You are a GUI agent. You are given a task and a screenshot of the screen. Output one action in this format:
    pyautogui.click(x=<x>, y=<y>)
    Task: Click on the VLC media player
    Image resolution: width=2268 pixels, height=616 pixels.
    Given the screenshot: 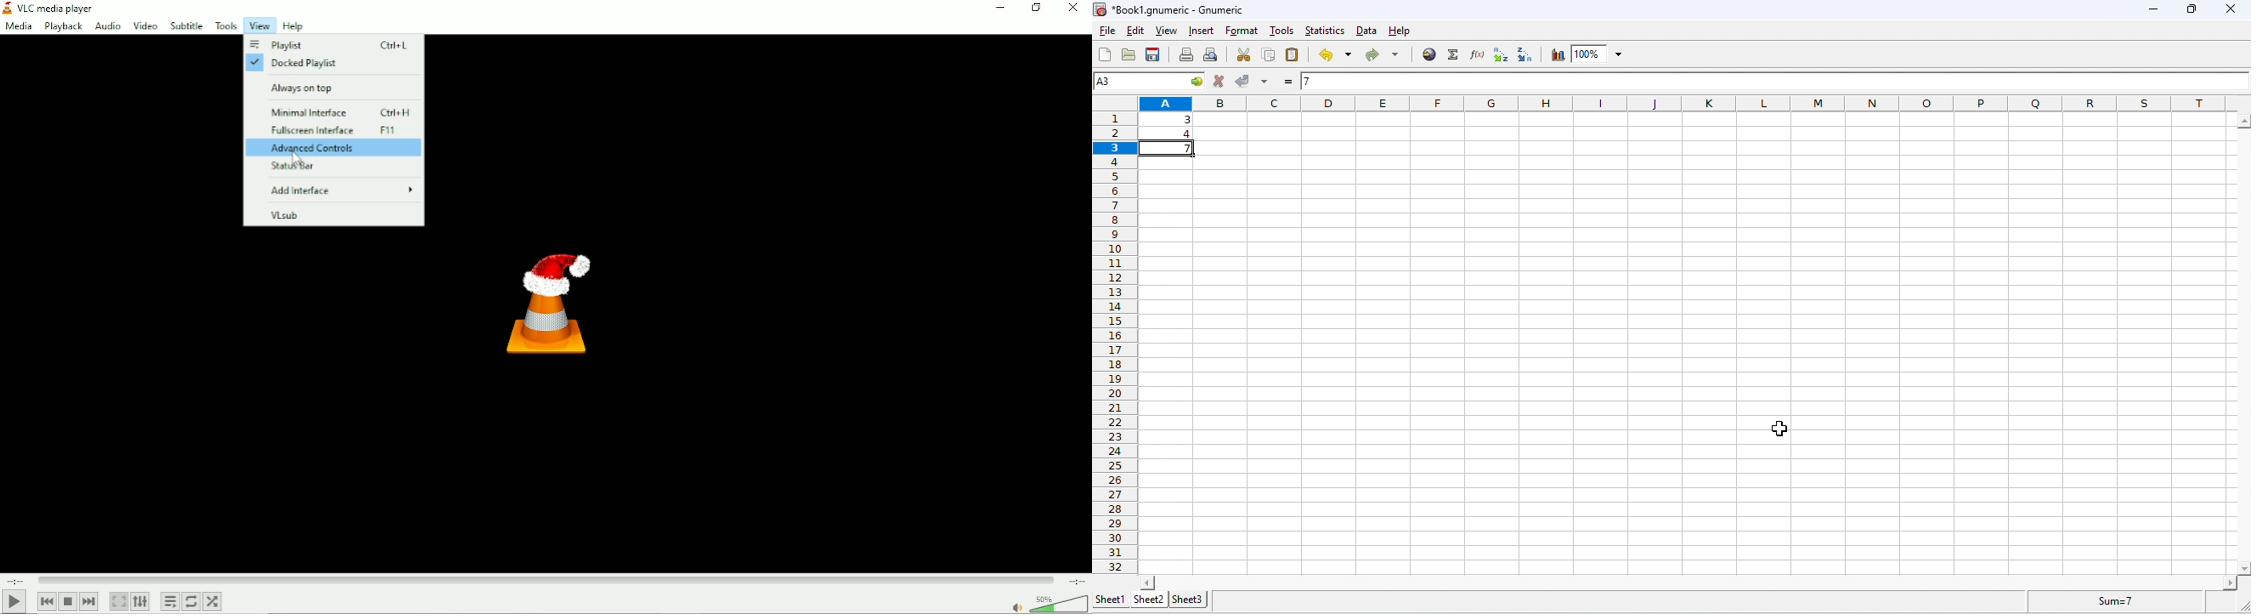 What is the action you would take?
    pyautogui.click(x=63, y=9)
    